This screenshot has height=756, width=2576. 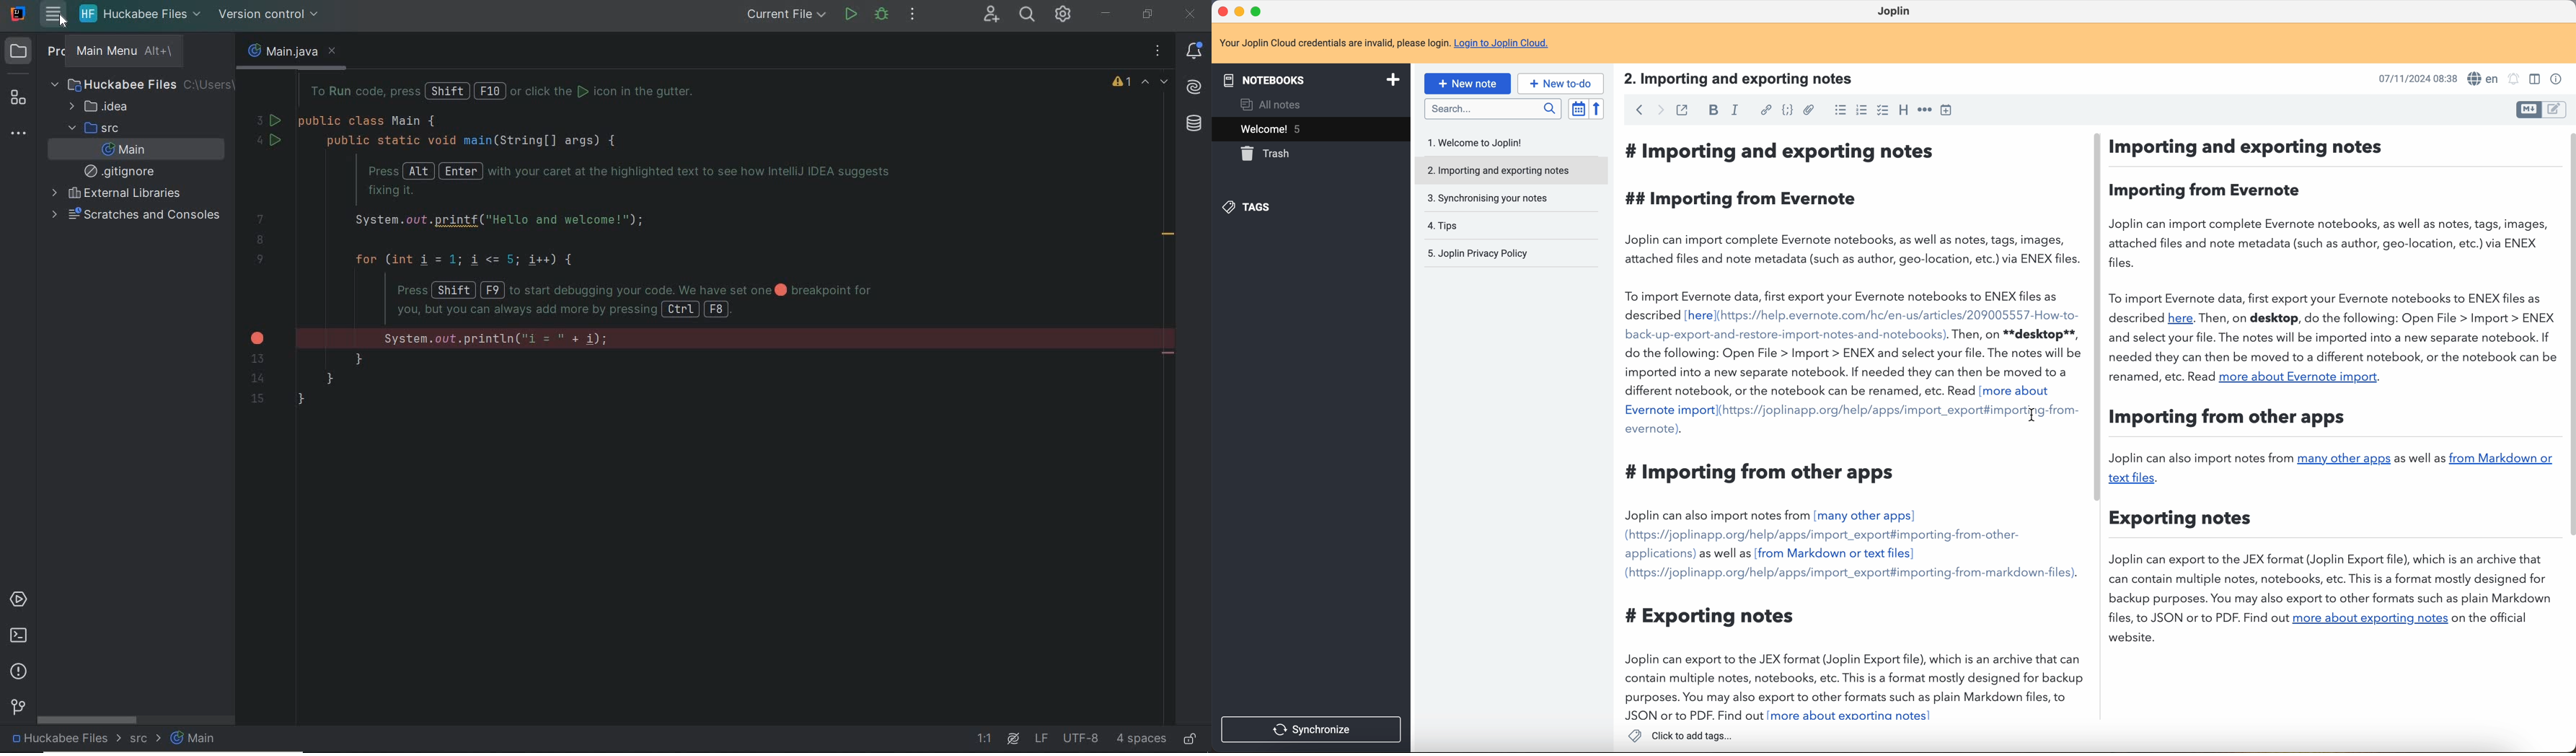 I want to click on RESTORE DOWN, so click(x=1144, y=14).